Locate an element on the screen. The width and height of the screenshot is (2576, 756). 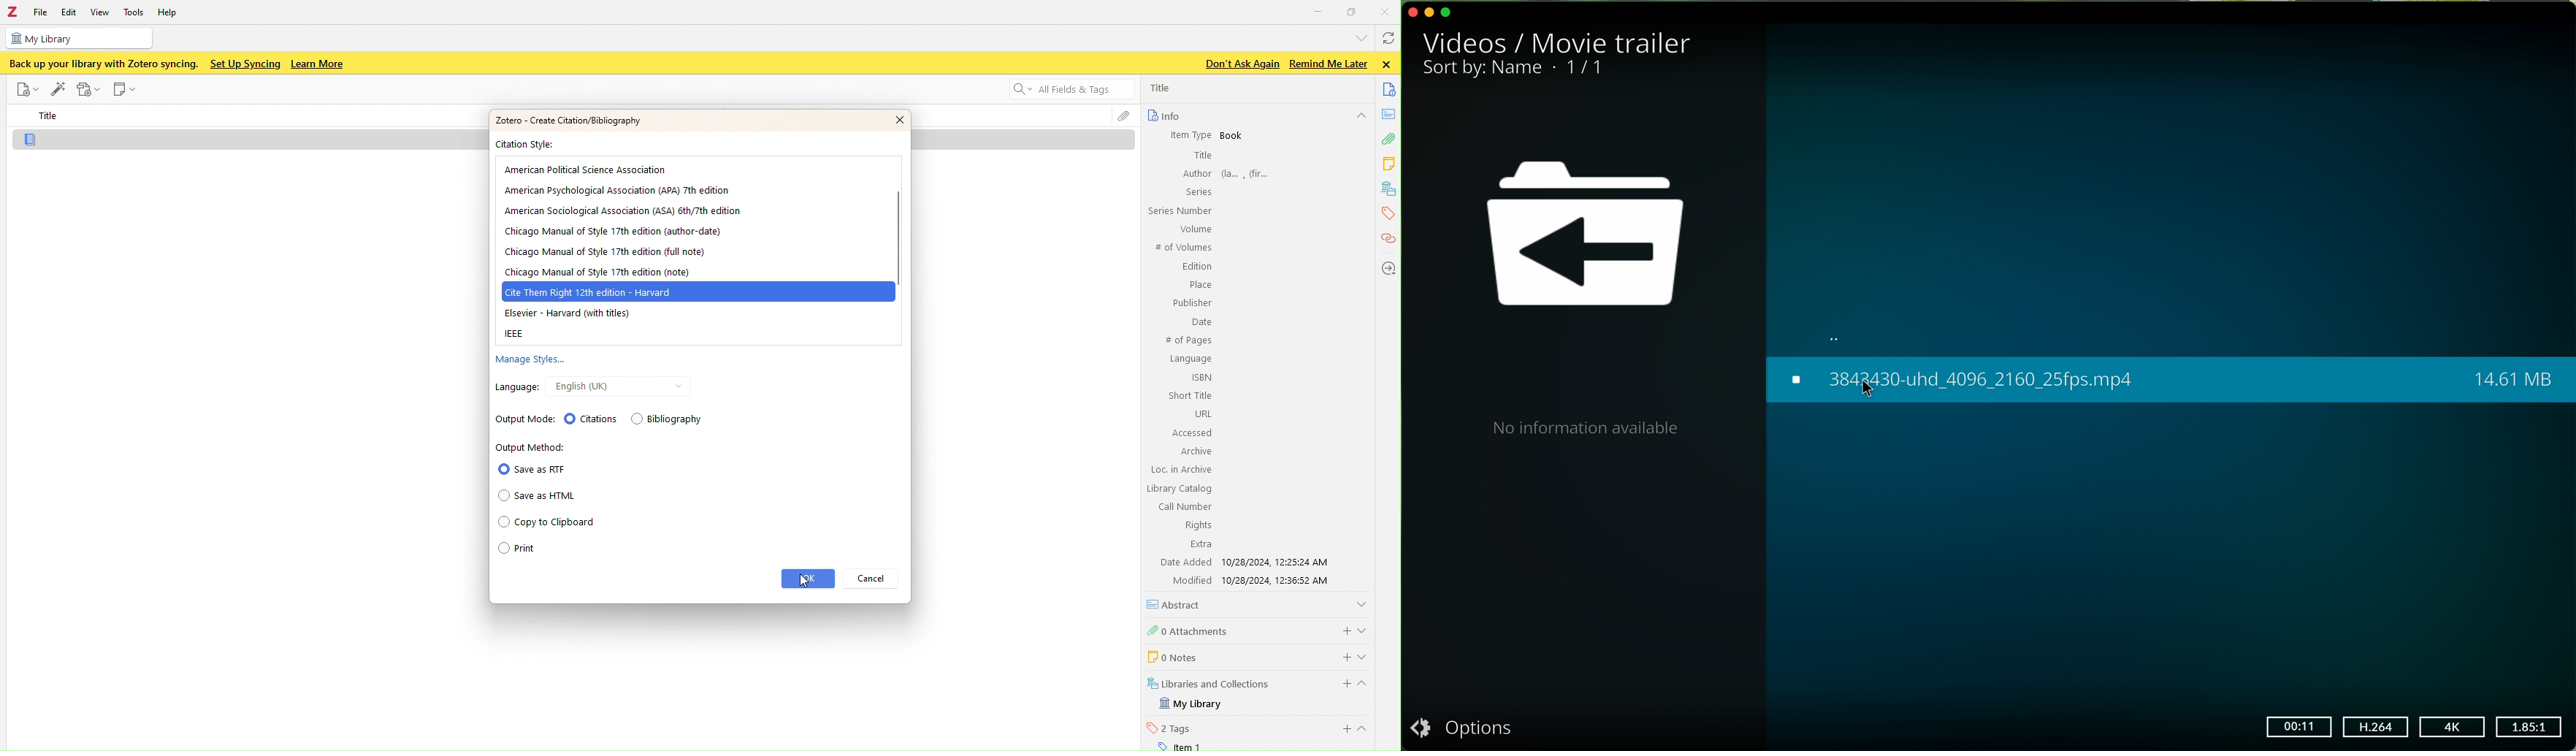
Options is located at coordinates (1466, 728).